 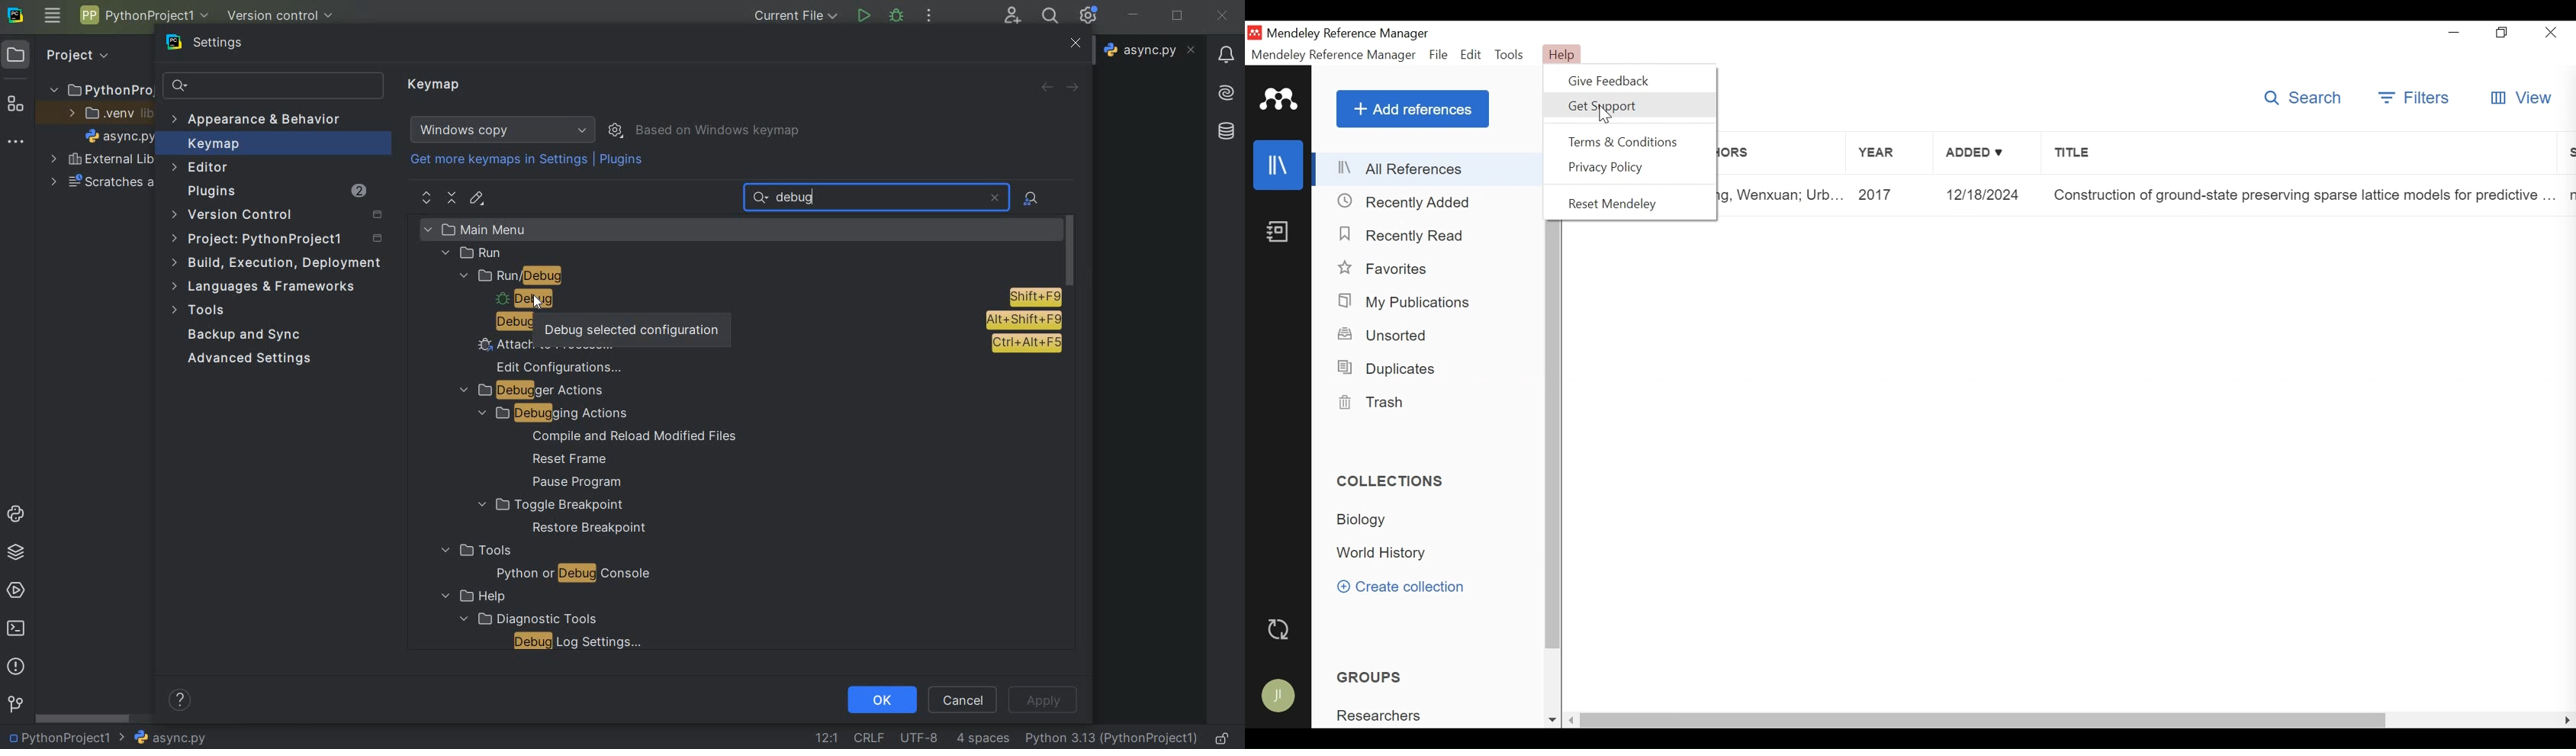 I want to click on Title, so click(x=2300, y=155).